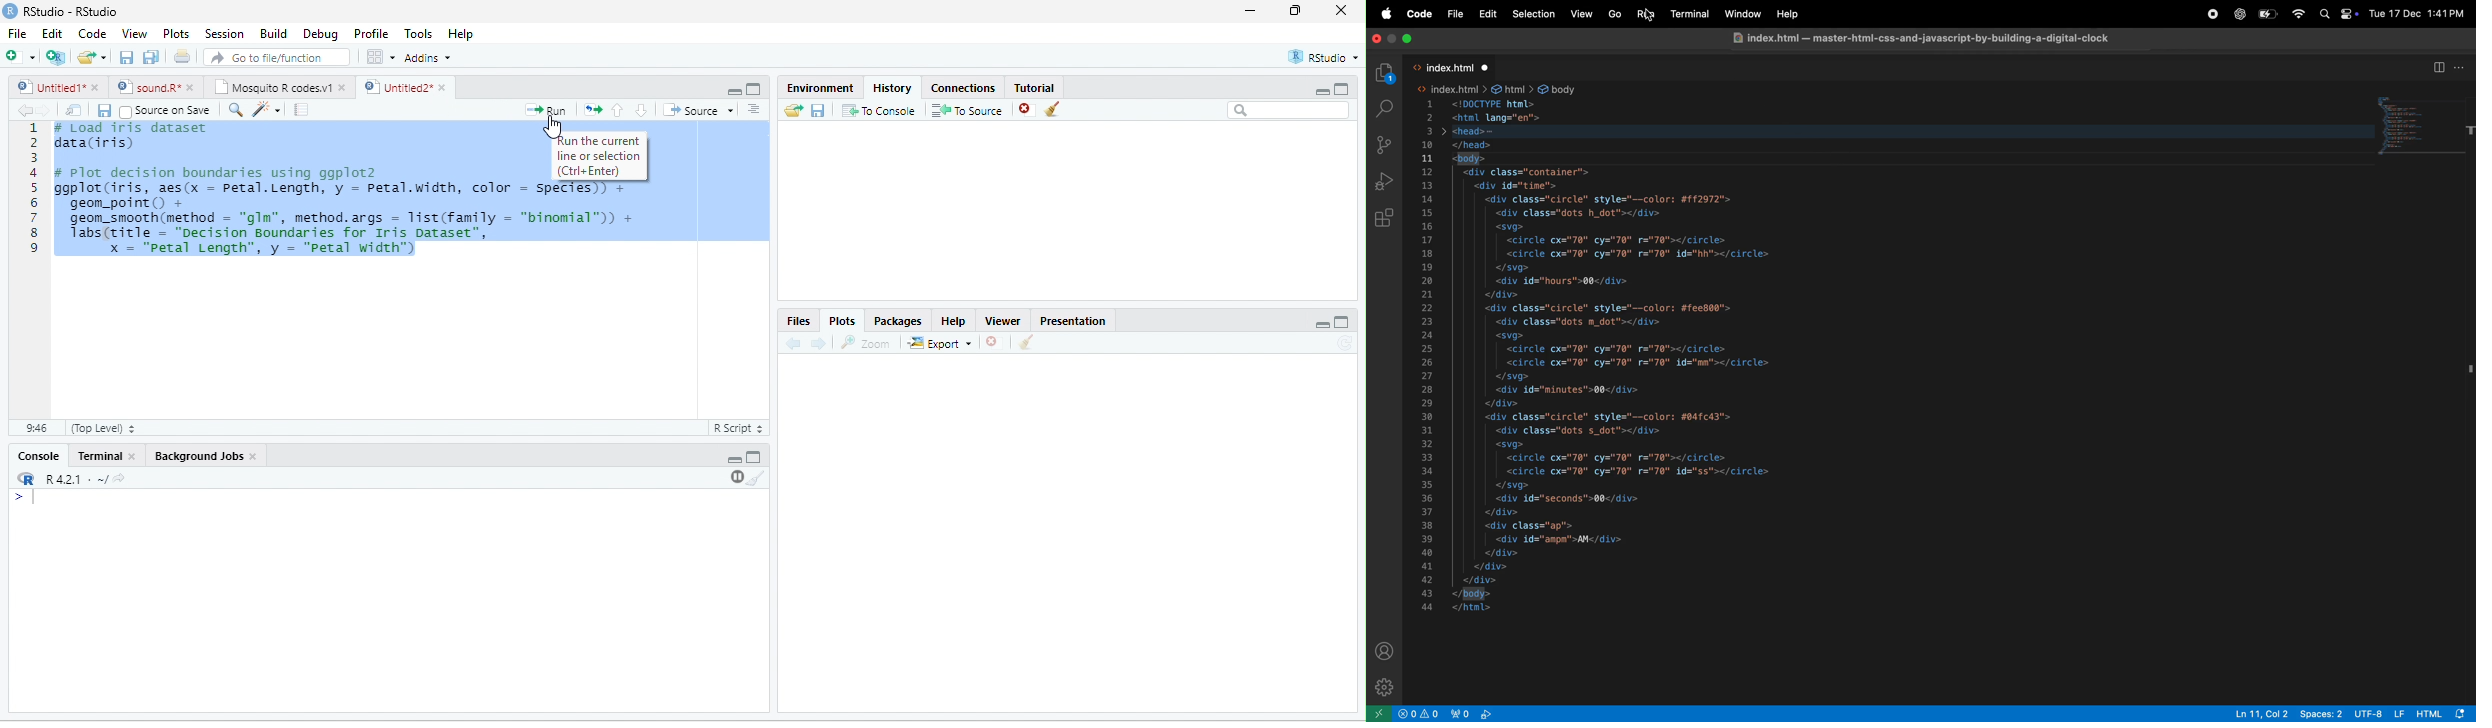  Describe the element at coordinates (1344, 343) in the screenshot. I see `refresh` at that location.